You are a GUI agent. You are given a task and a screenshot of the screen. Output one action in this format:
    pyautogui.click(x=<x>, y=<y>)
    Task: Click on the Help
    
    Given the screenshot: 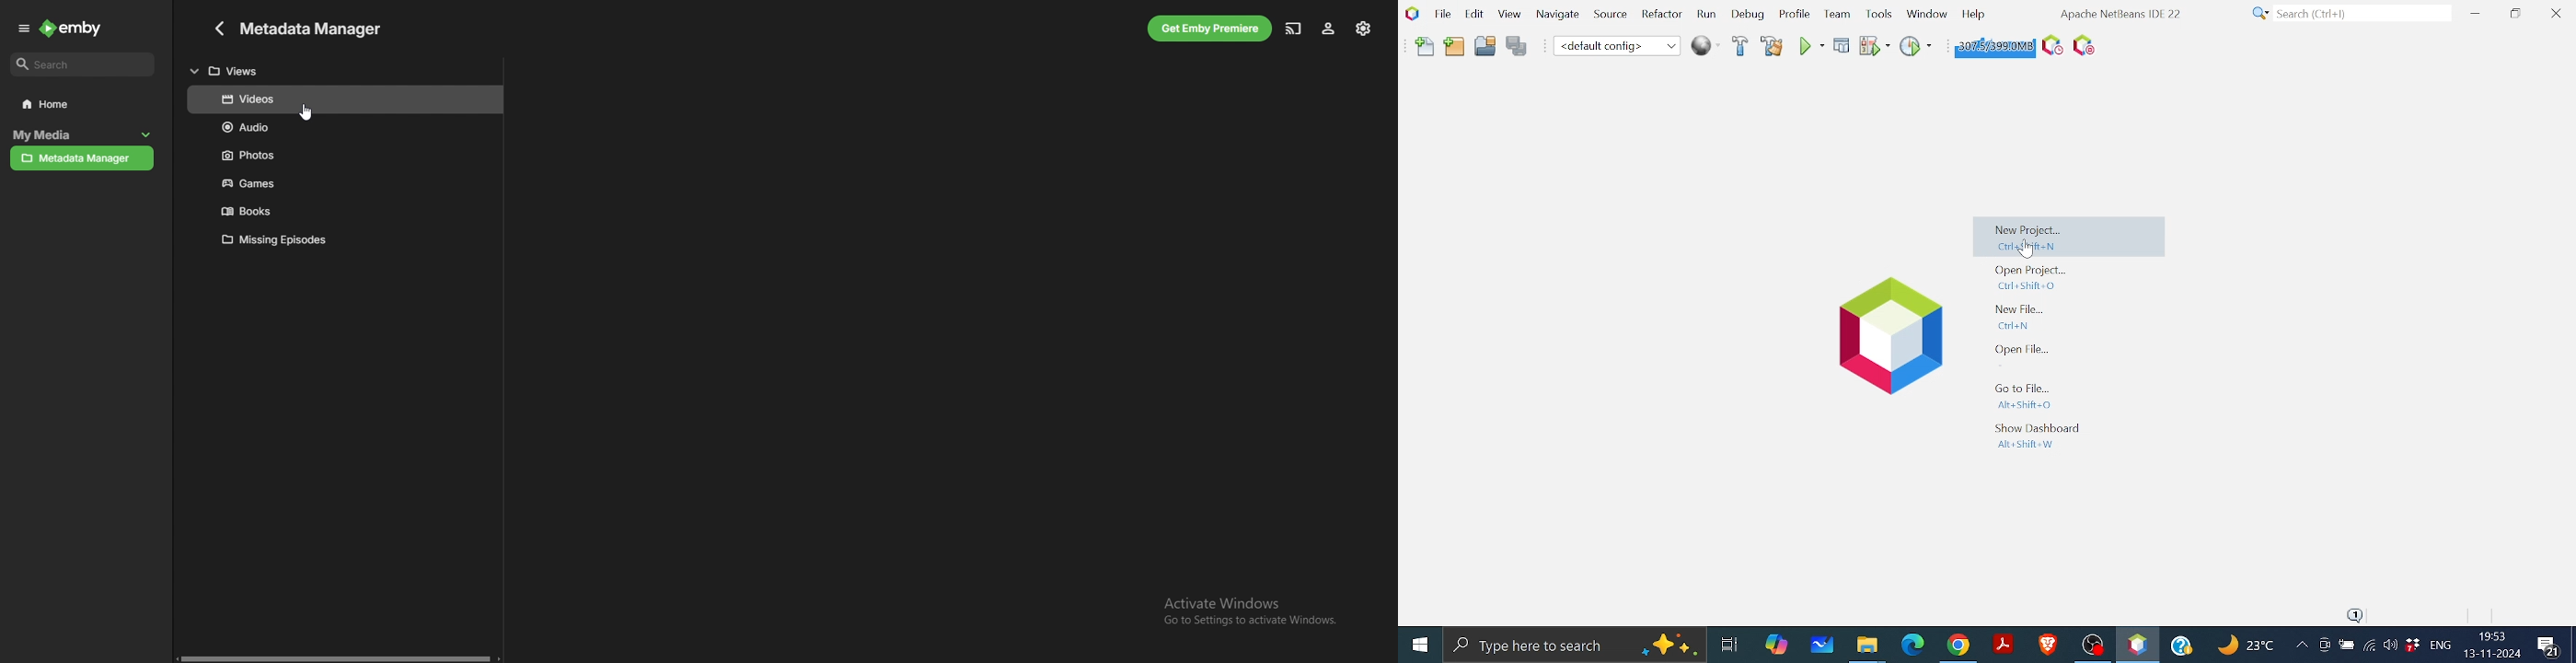 What is the action you would take?
    pyautogui.click(x=1973, y=13)
    